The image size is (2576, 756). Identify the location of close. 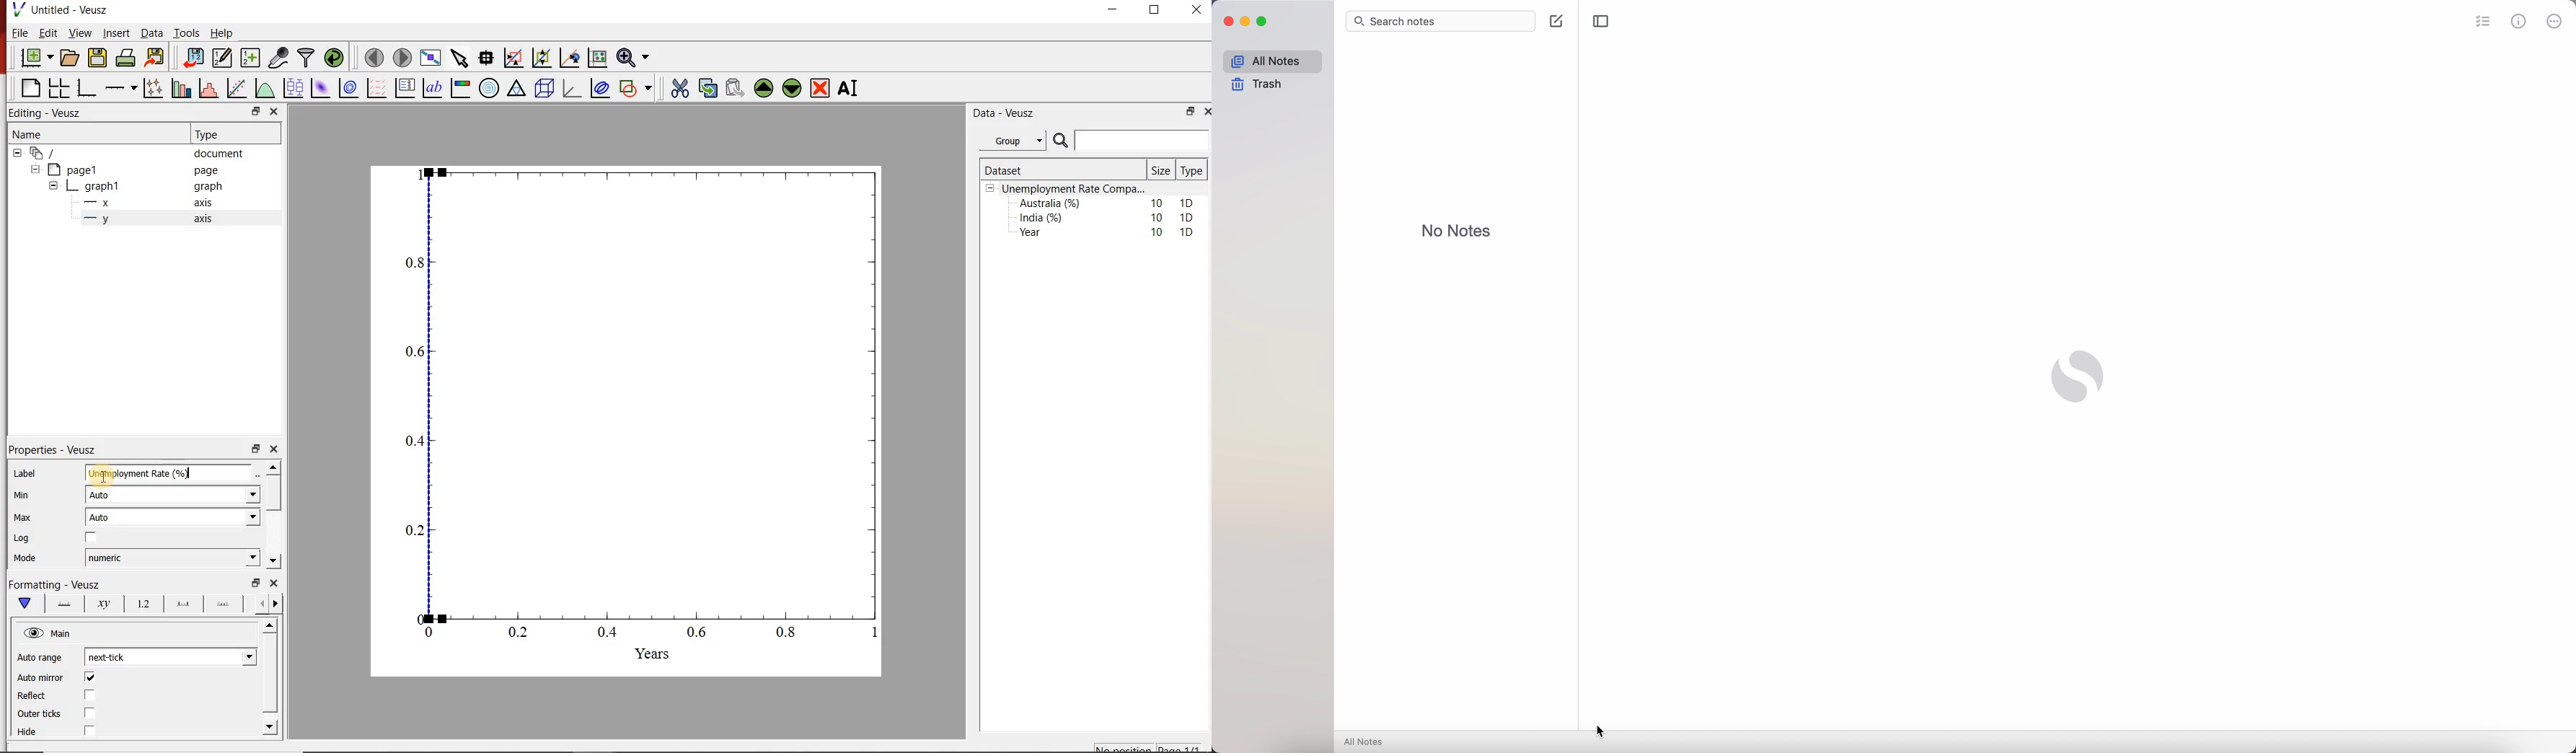
(1195, 13).